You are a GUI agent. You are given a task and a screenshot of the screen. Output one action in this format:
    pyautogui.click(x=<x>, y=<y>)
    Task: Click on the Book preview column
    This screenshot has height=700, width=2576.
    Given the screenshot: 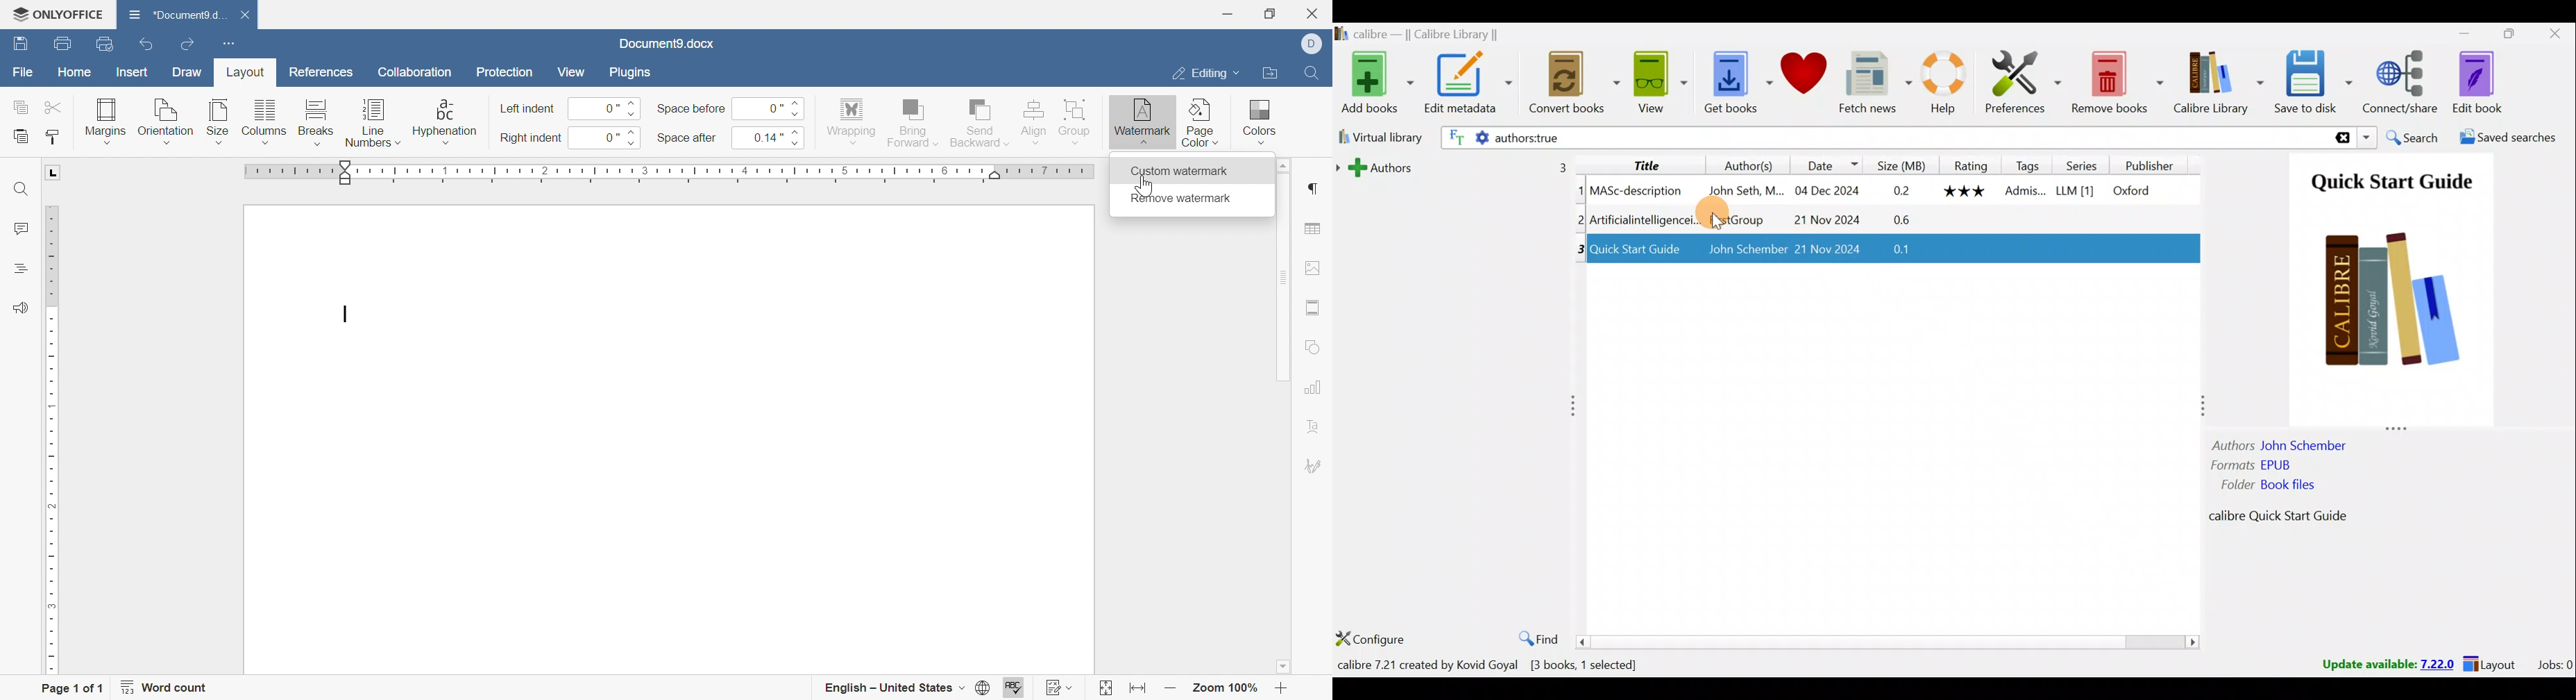 What is the action you would take?
    pyautogui.click(x=2391, y=349)
    